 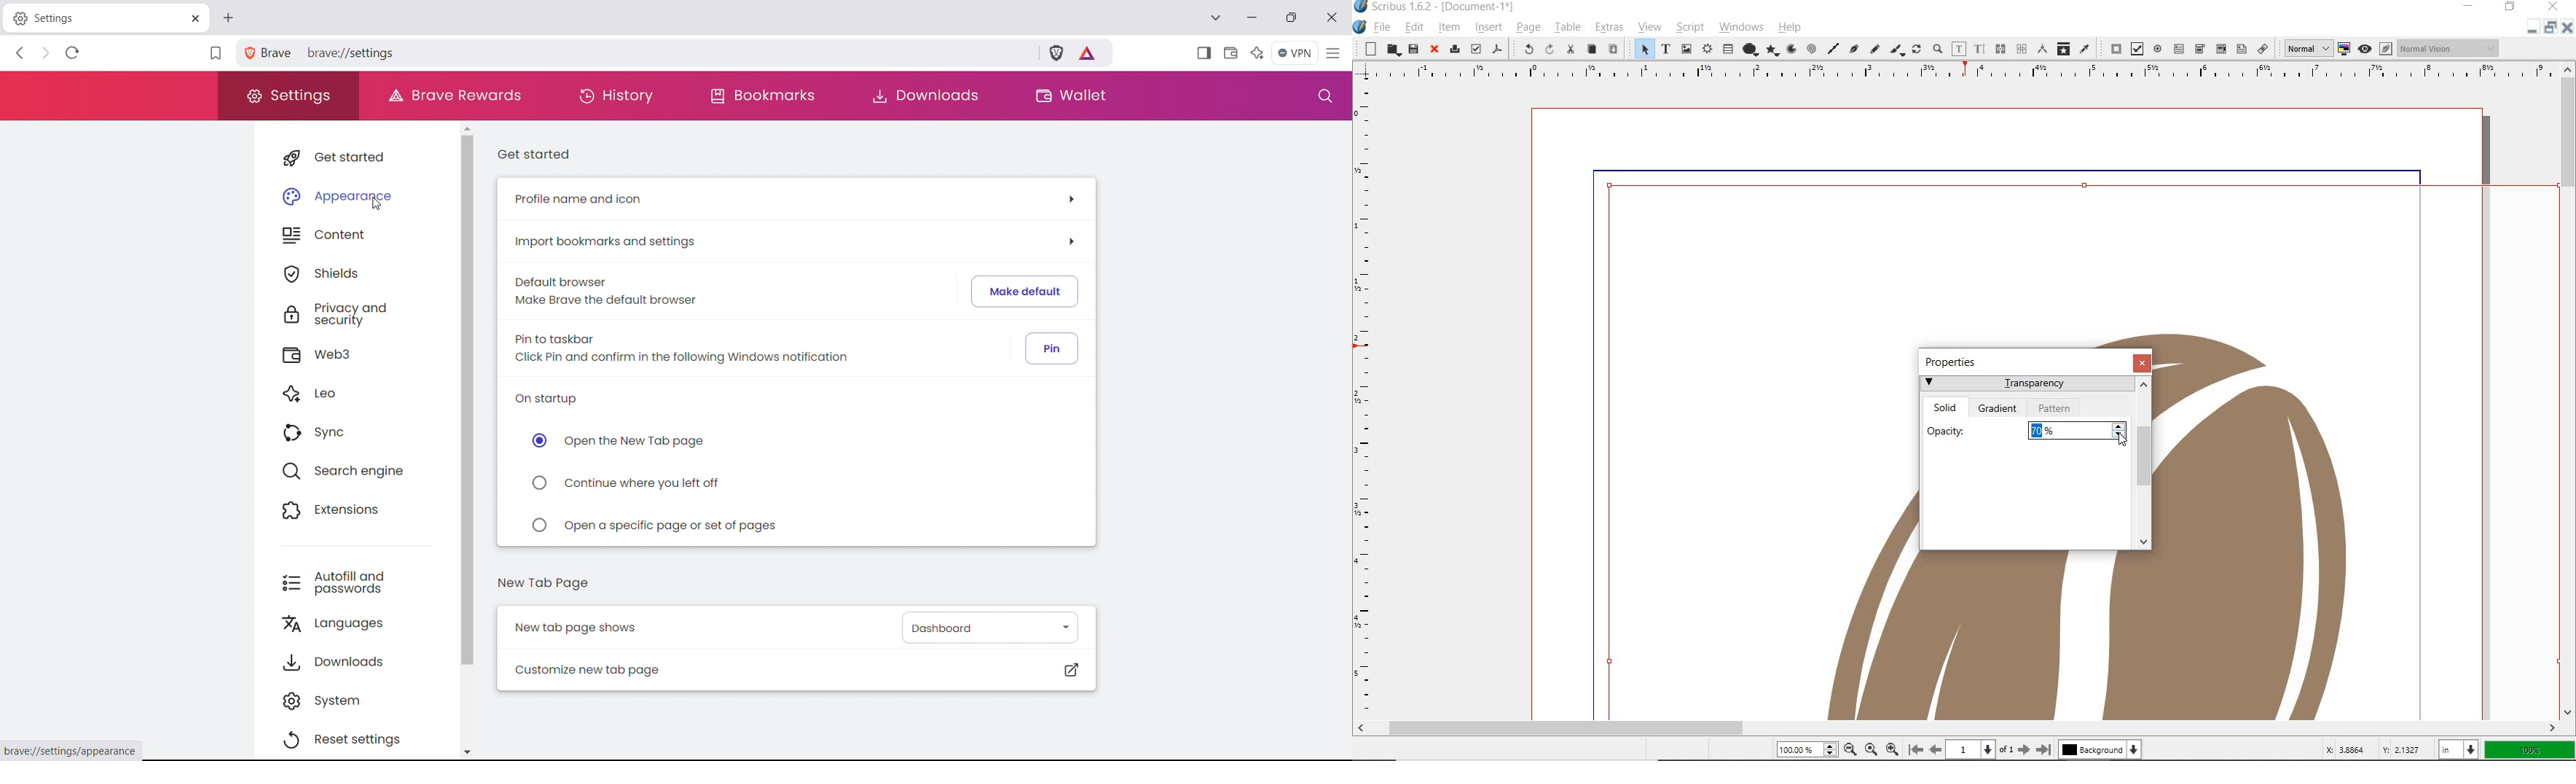 I want to click on downloads, so click(x=924, y=97).